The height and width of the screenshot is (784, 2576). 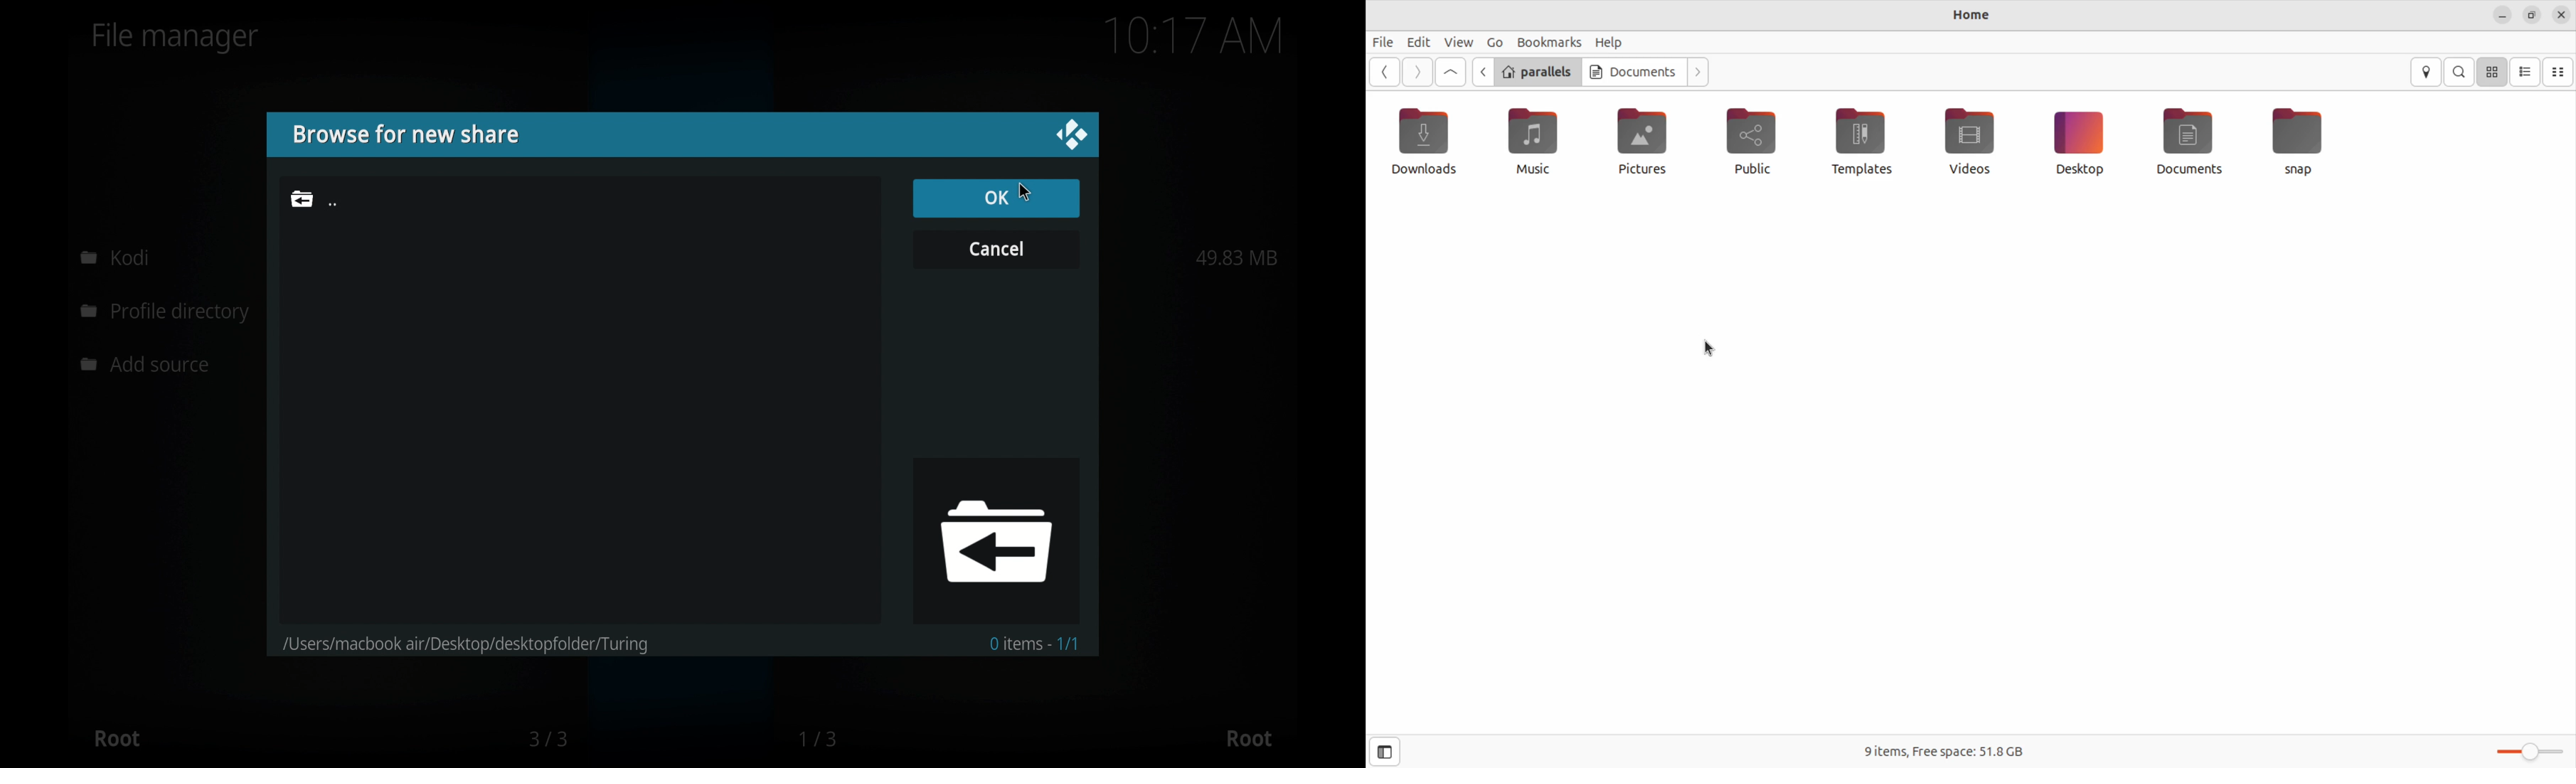 What do you see at coordinates (819, 739) in the screenshot?
I see `1/3` at bounding box center [819, 739].